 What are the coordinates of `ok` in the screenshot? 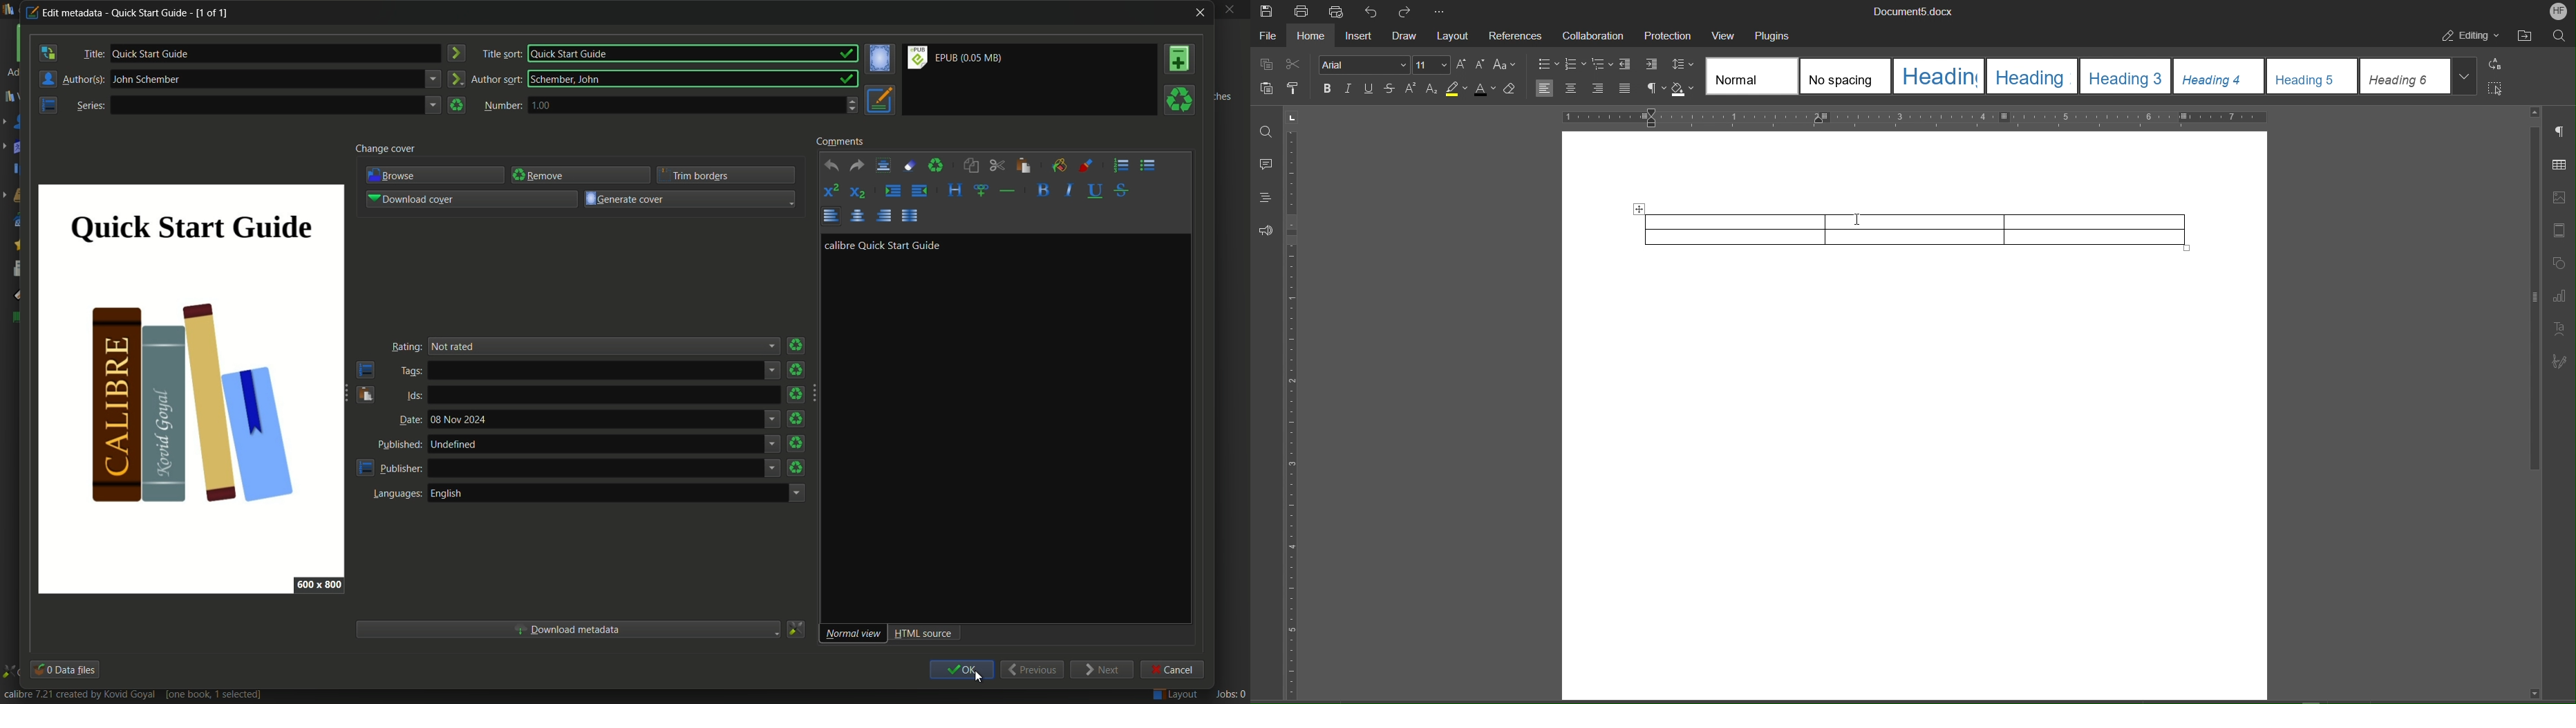 It's located at (960, 671).